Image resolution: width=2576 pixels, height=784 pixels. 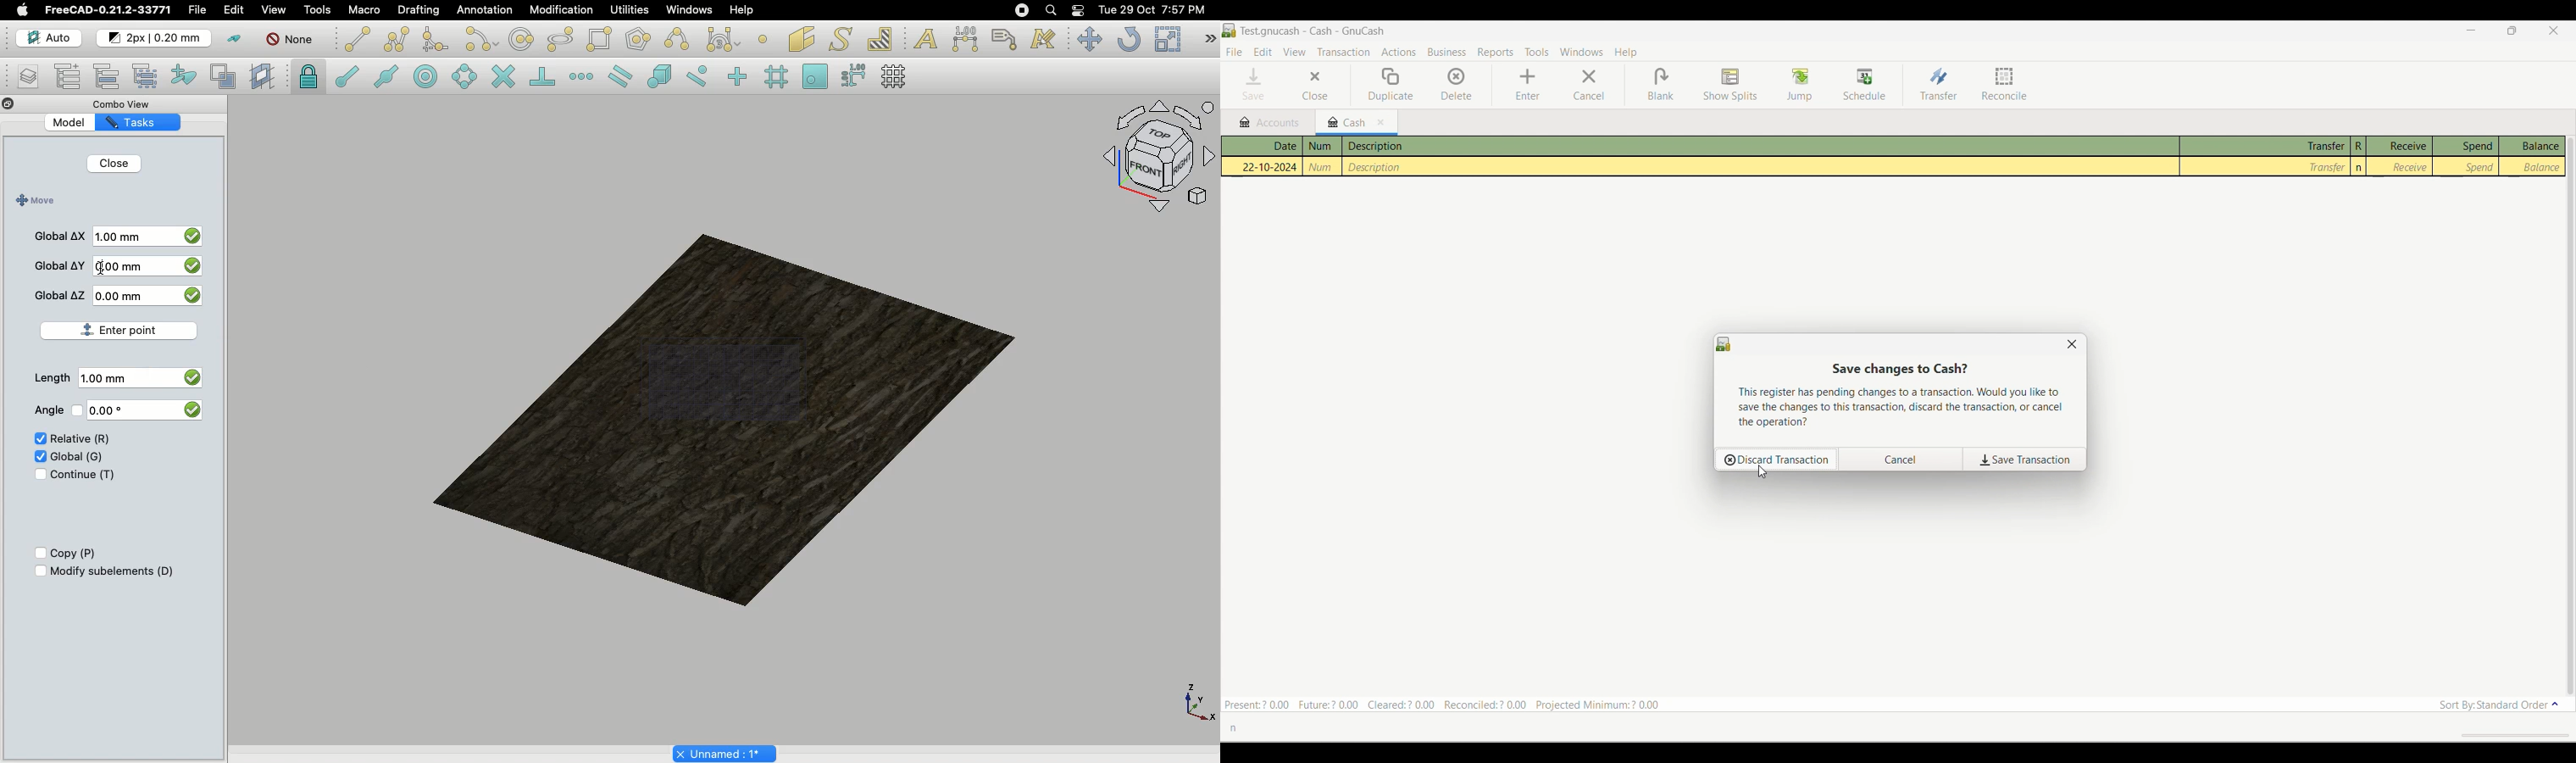 I want to click on checkbox, so click(x=194, y=234).